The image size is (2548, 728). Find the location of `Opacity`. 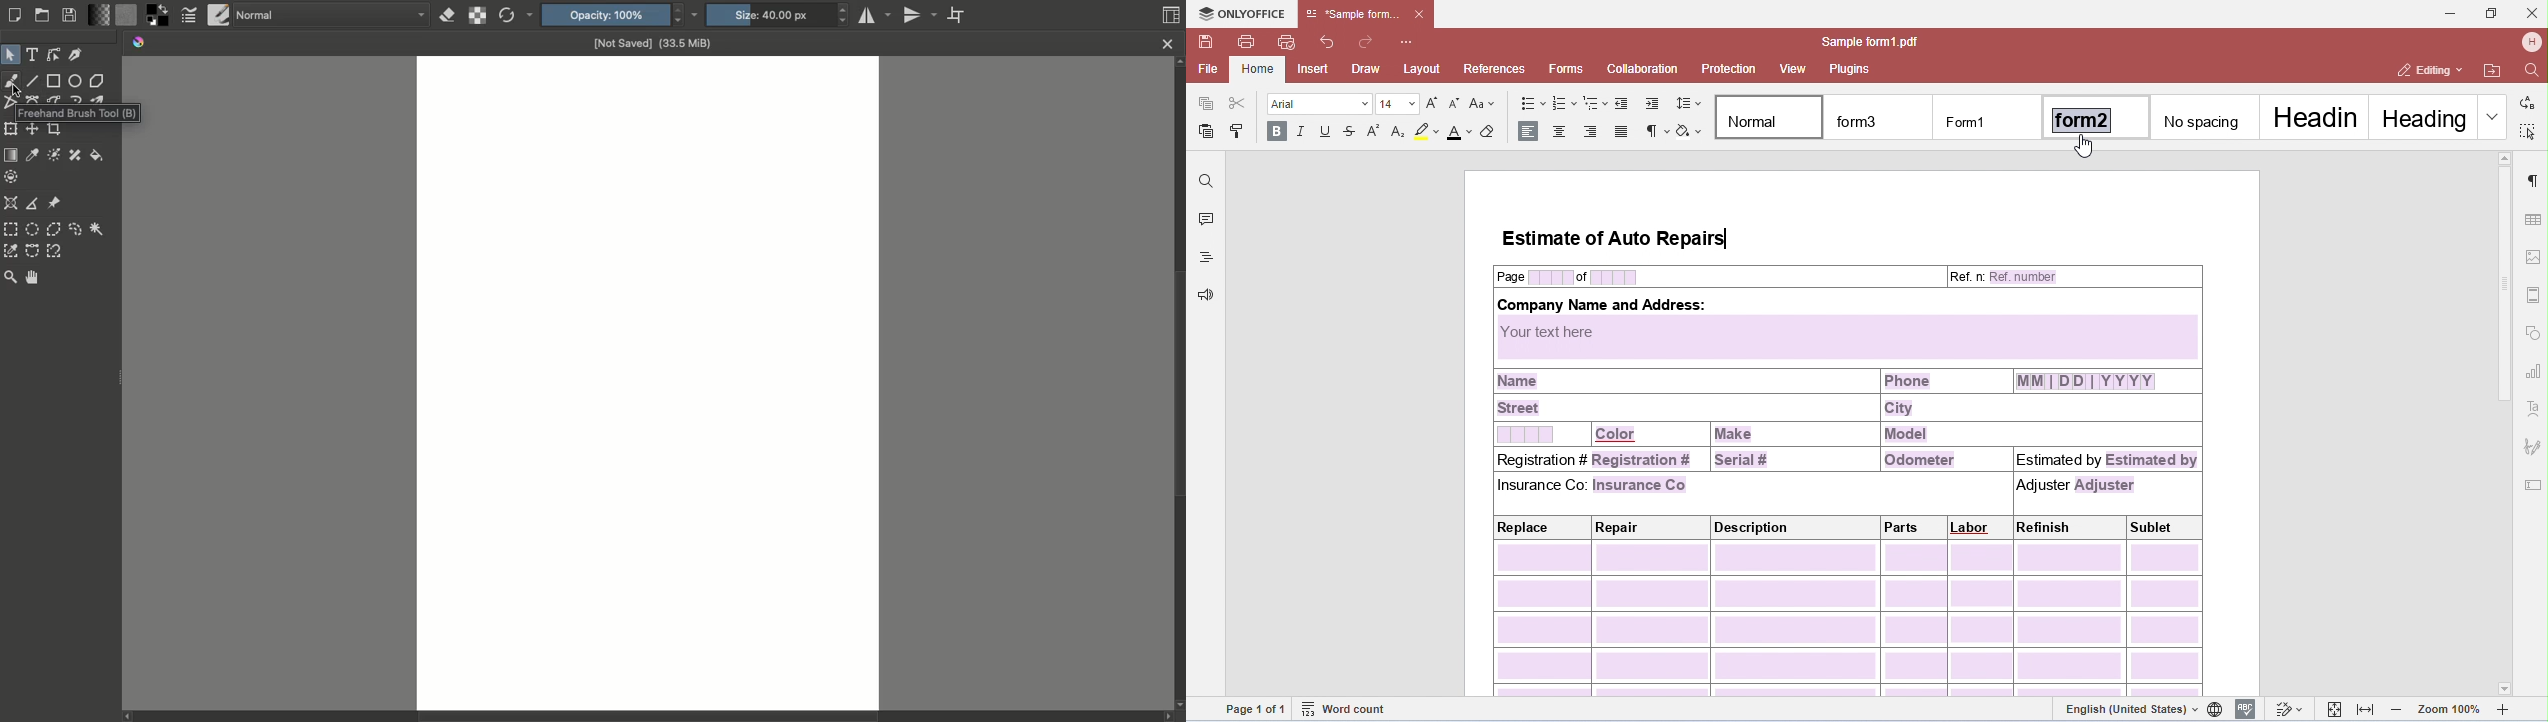

Opacity is located at coordinates (624, 15).